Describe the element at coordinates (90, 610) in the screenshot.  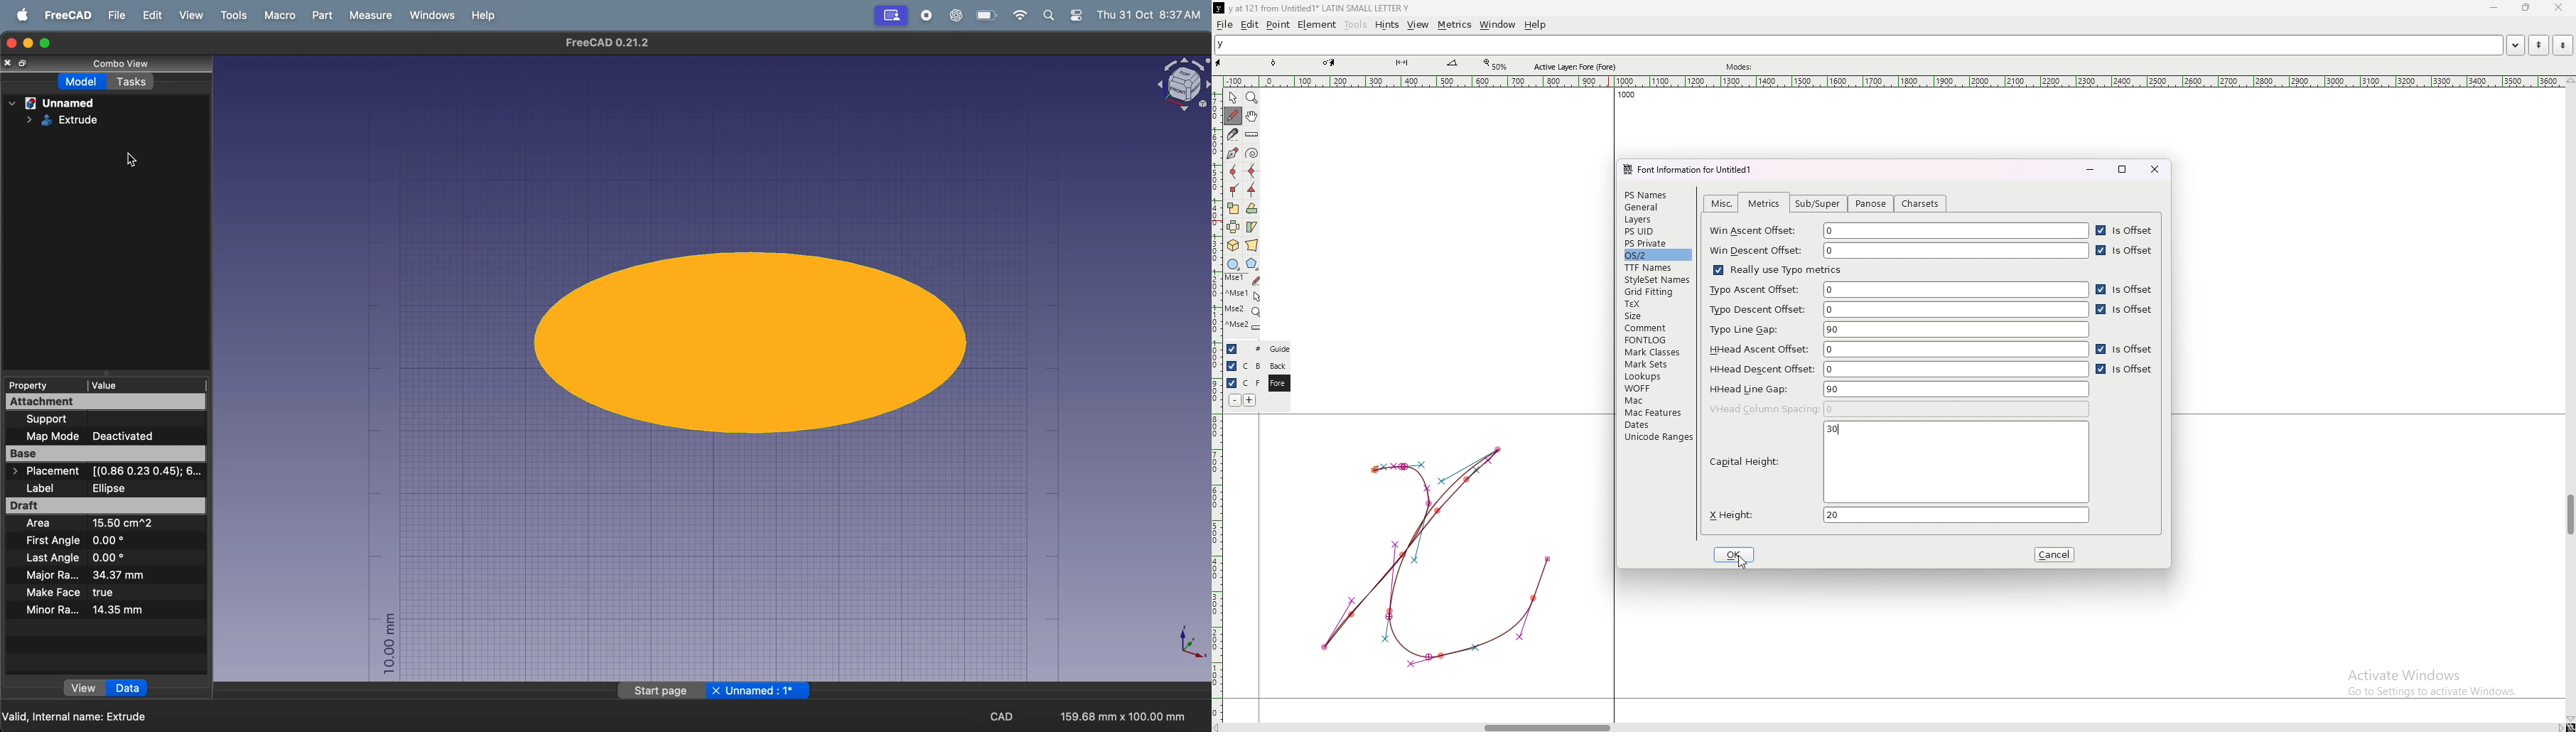
I see `minor radius` at that location.